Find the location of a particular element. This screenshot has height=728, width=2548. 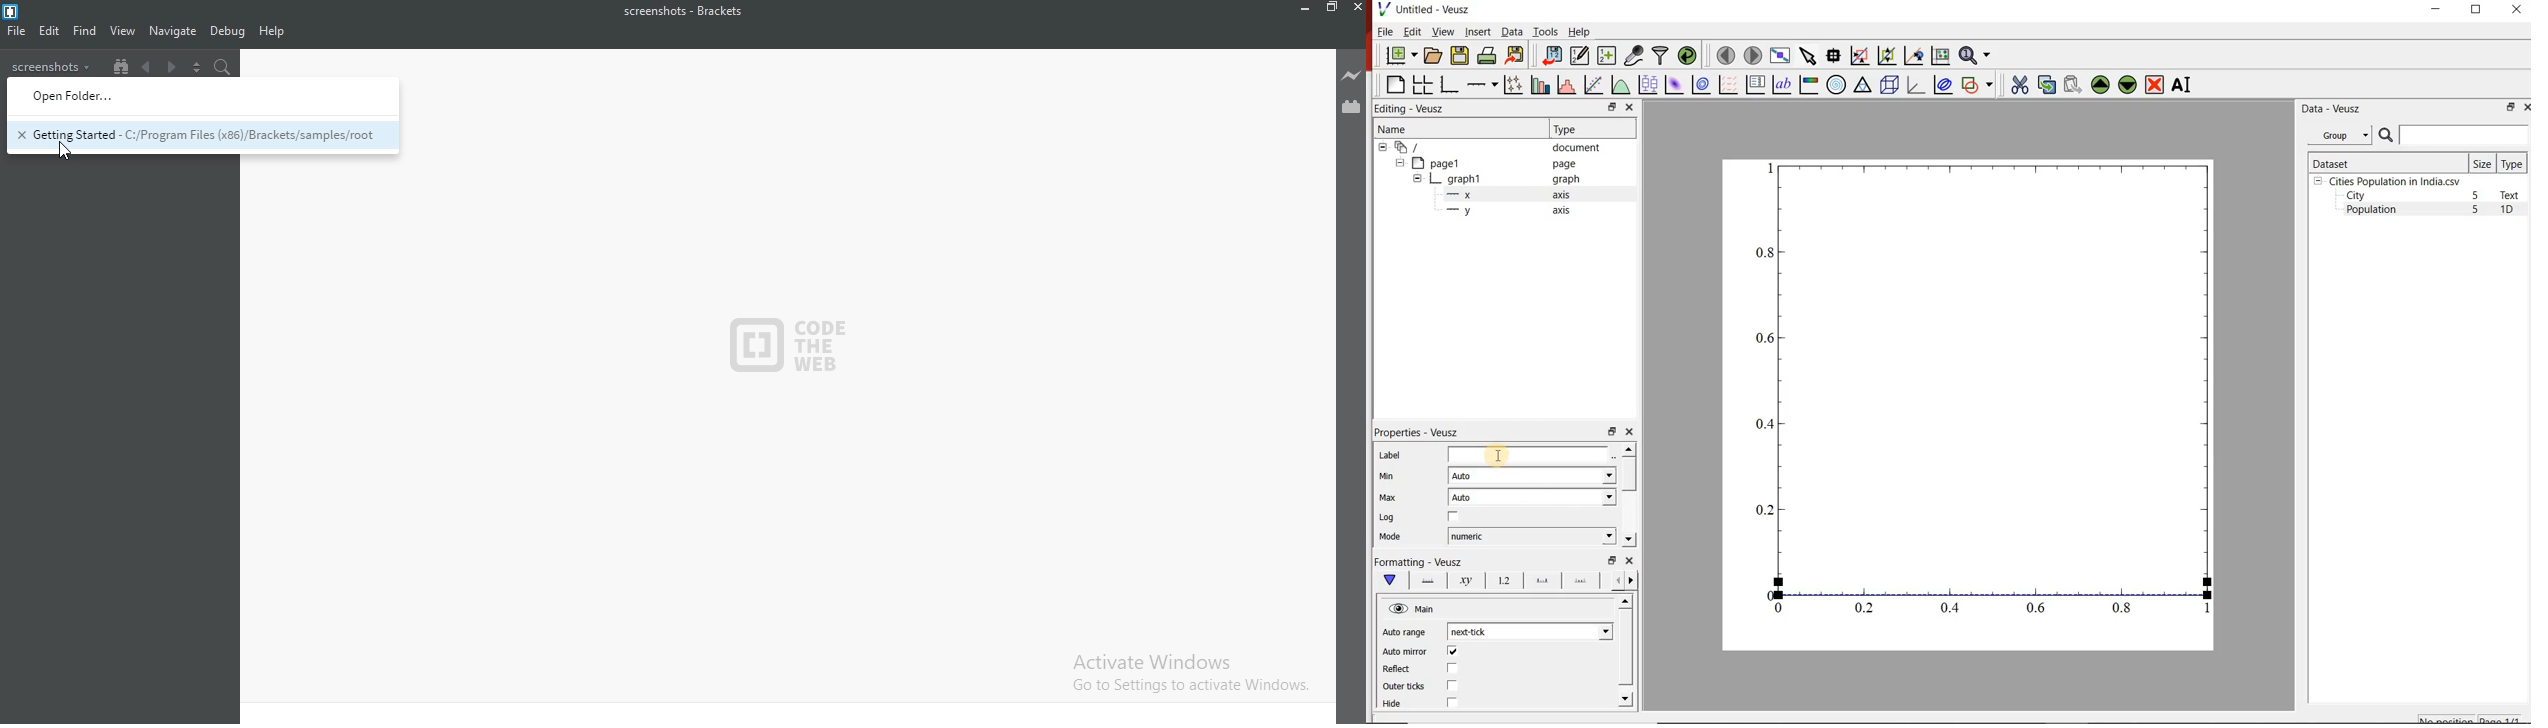

Logo is located at coordinates (29, 11).